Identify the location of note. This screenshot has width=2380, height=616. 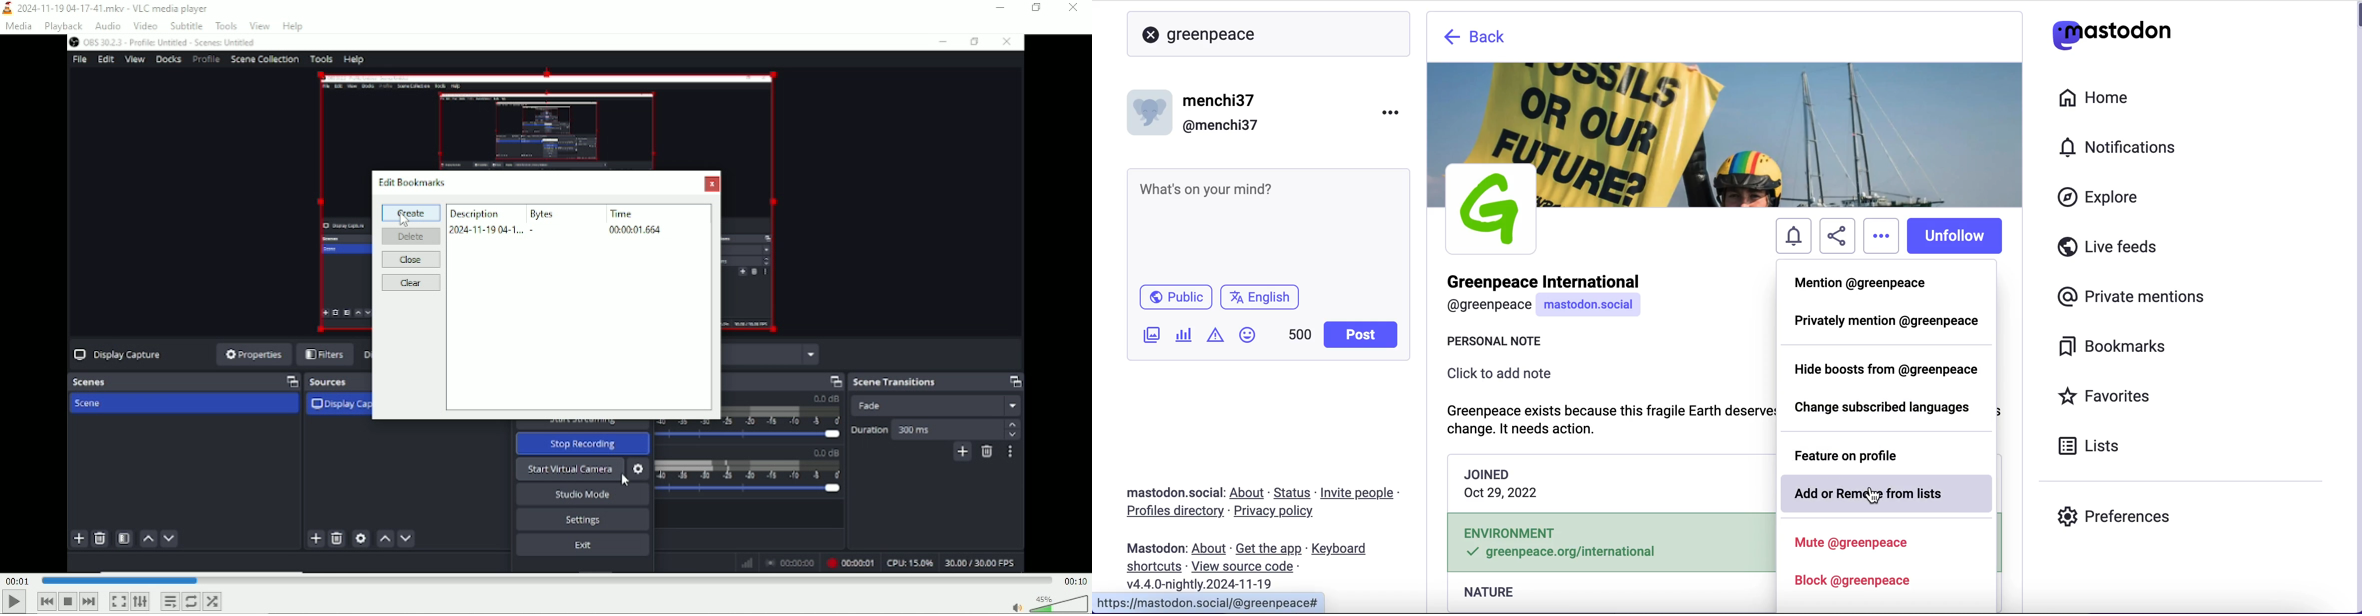
(1609, 419).